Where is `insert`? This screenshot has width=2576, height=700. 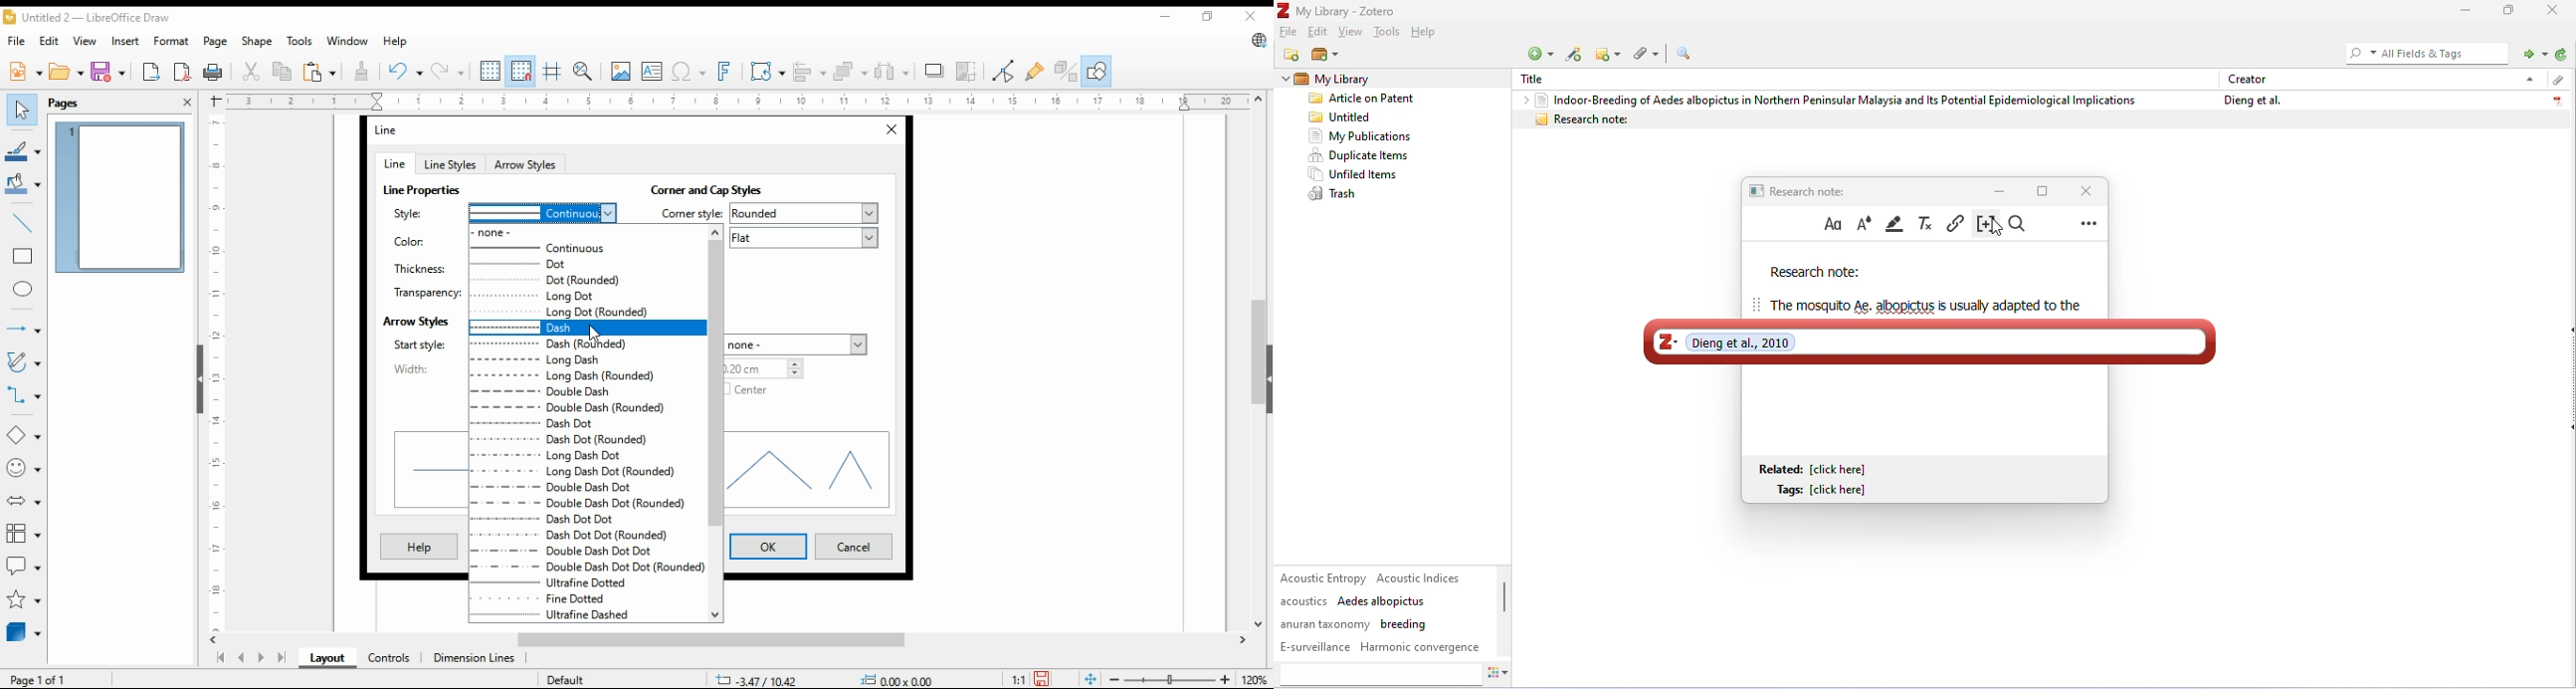
insert is located at coordinates (125, 40).